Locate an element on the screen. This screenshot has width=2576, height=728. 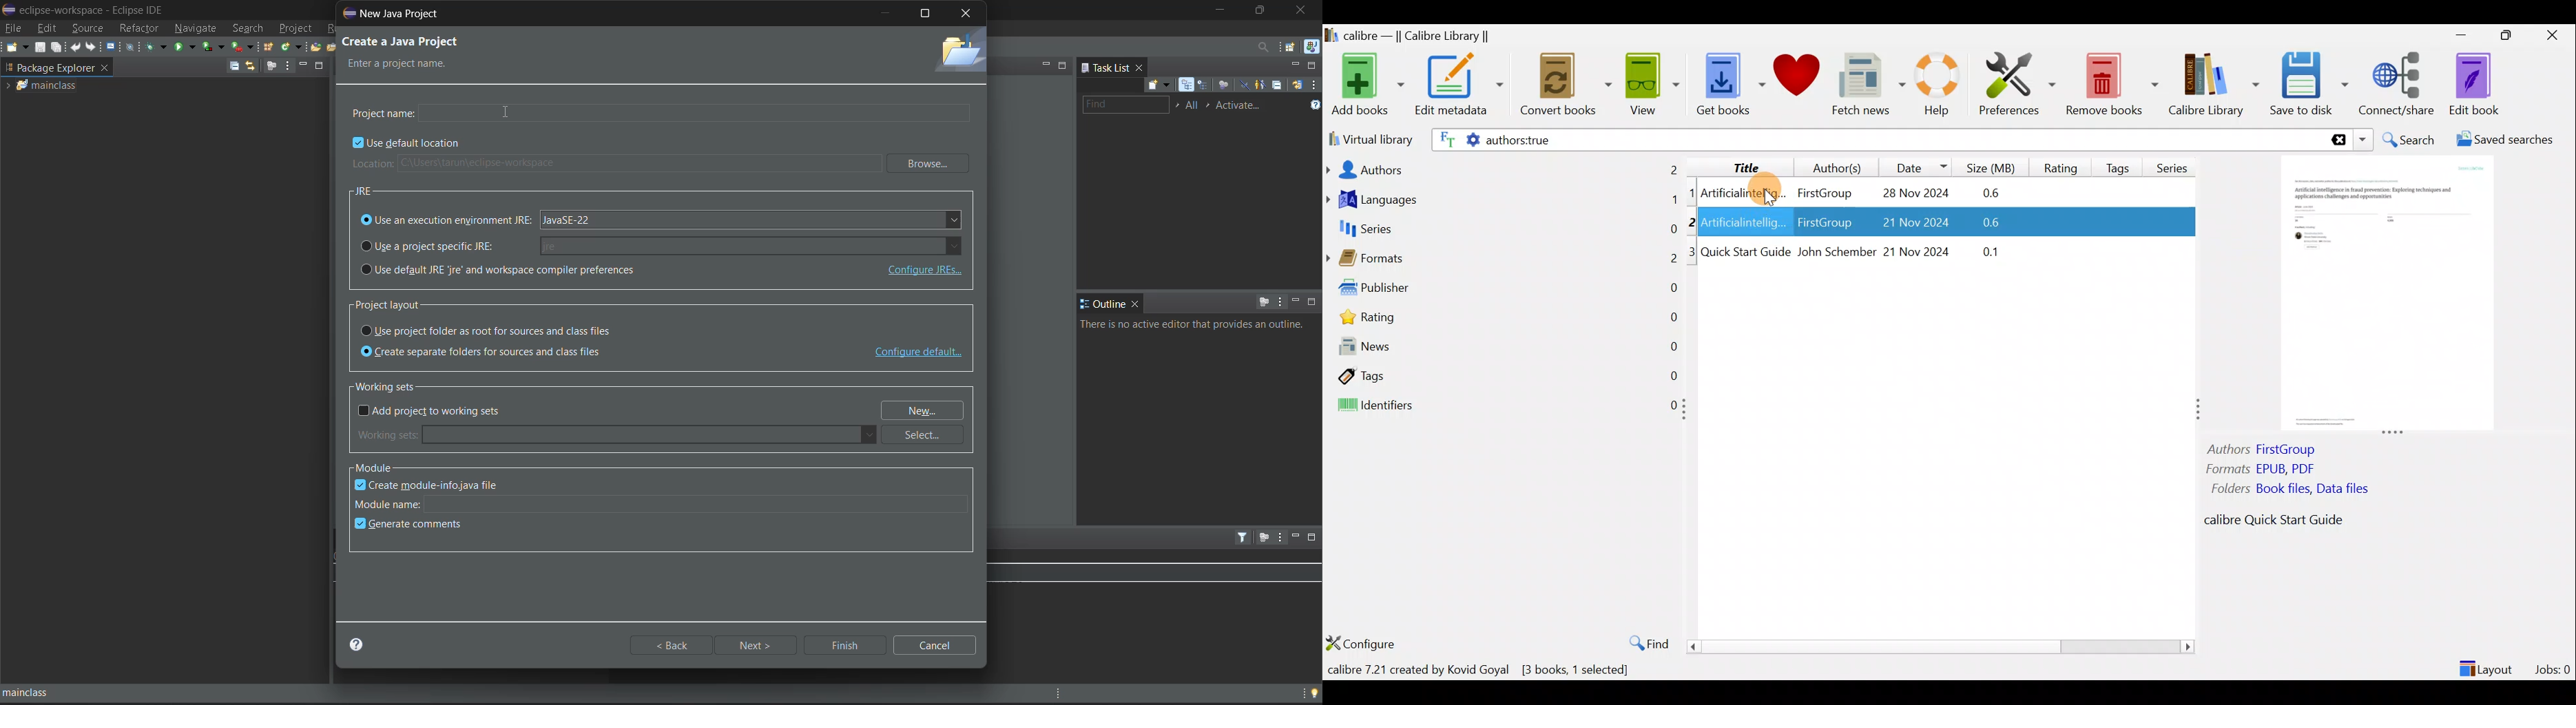
3 is located at coordinates (1693, 252).